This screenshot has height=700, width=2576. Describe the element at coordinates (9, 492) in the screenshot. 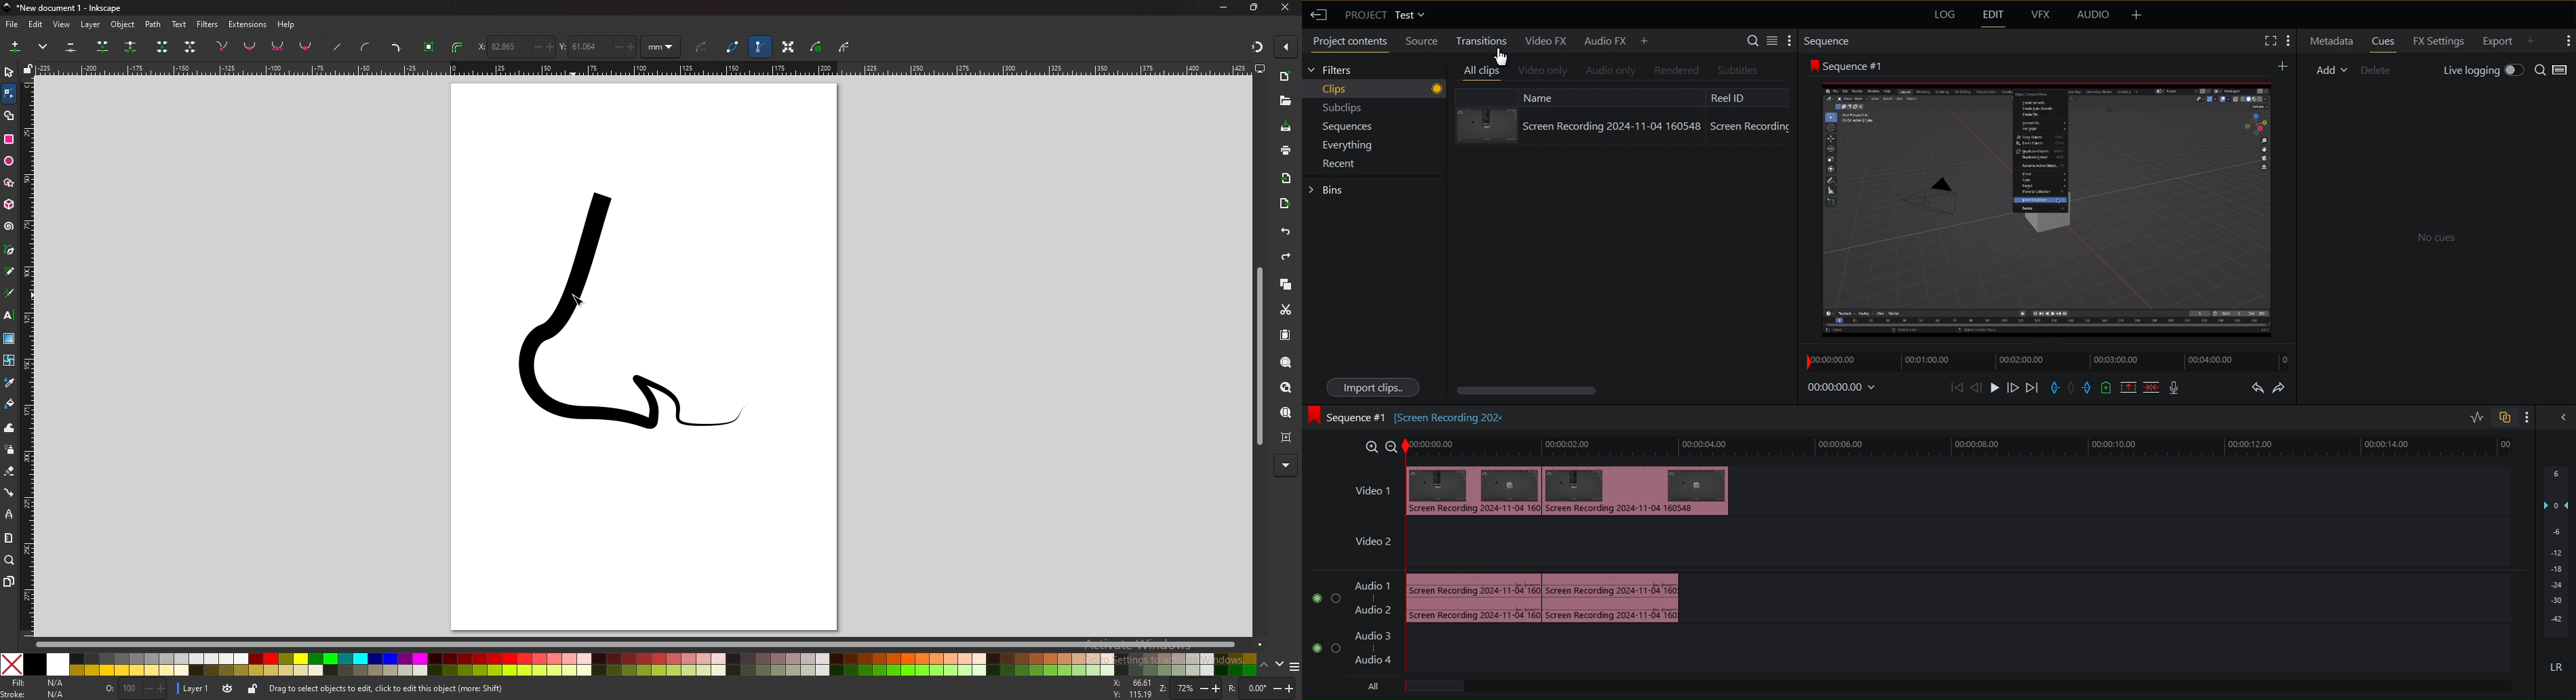

I see `connector` at that location.